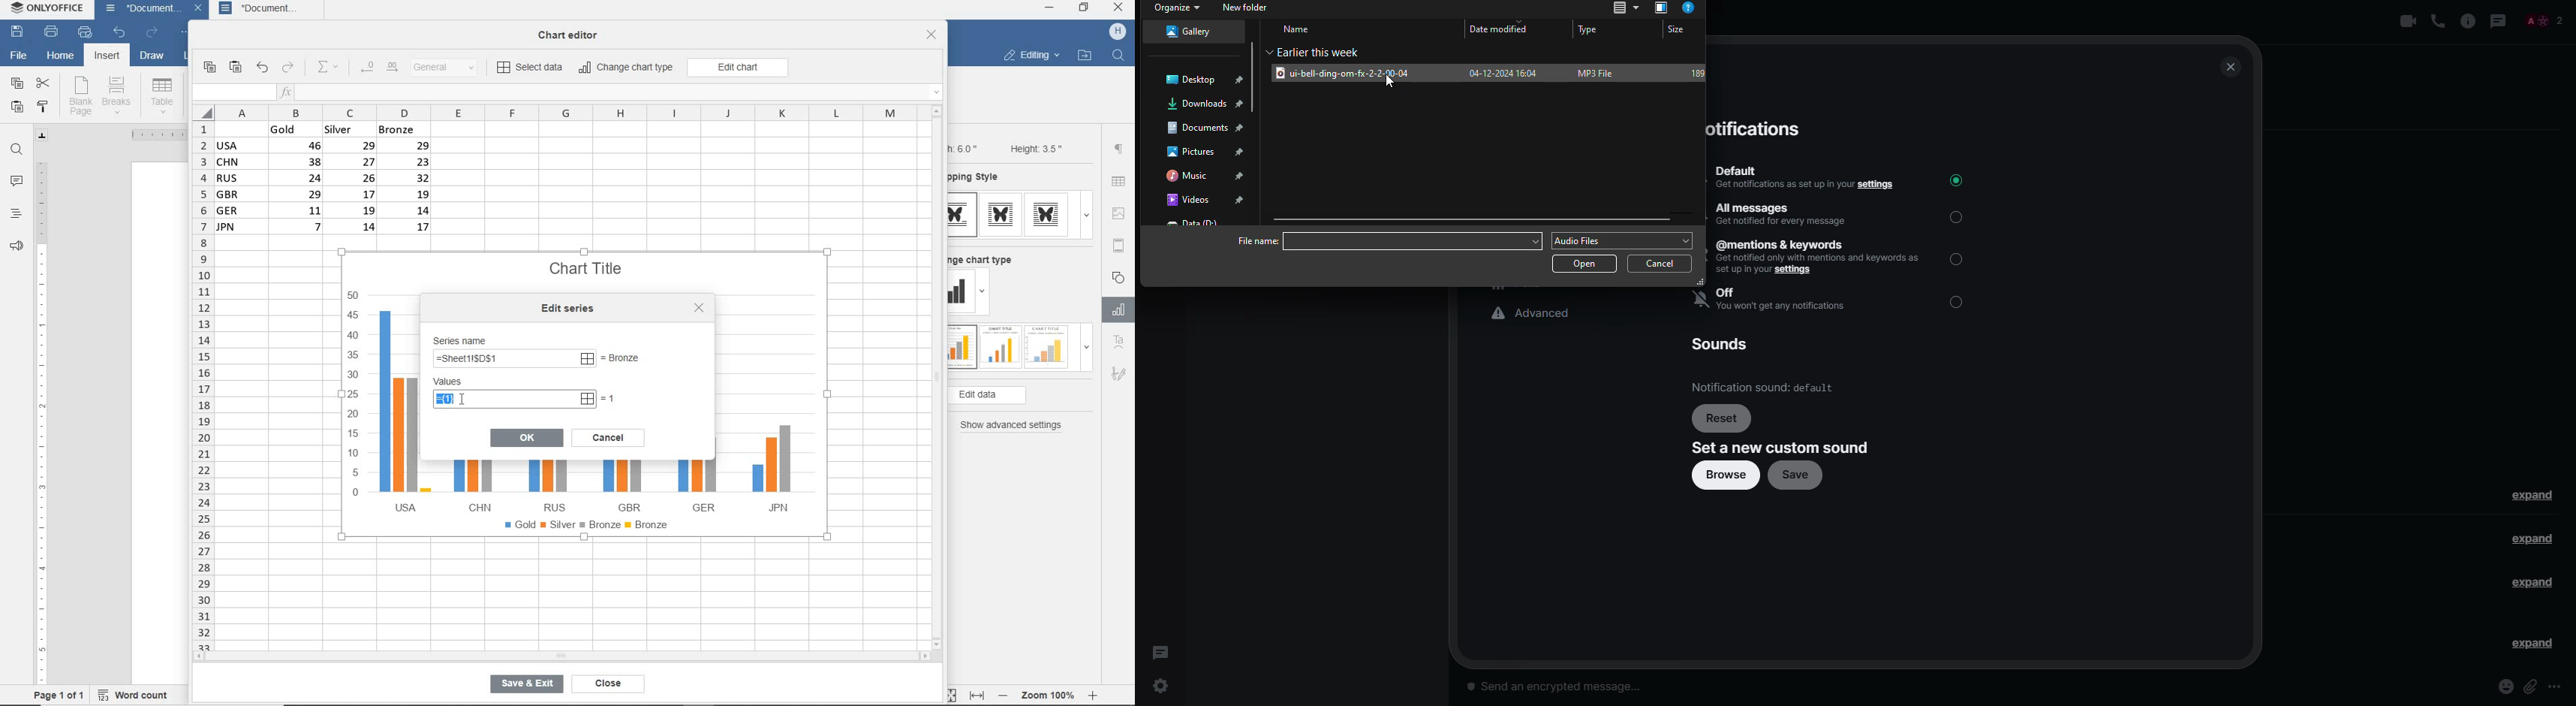 This screenshot has height=728, width=2576. I want to click on print, so click(51, 32).